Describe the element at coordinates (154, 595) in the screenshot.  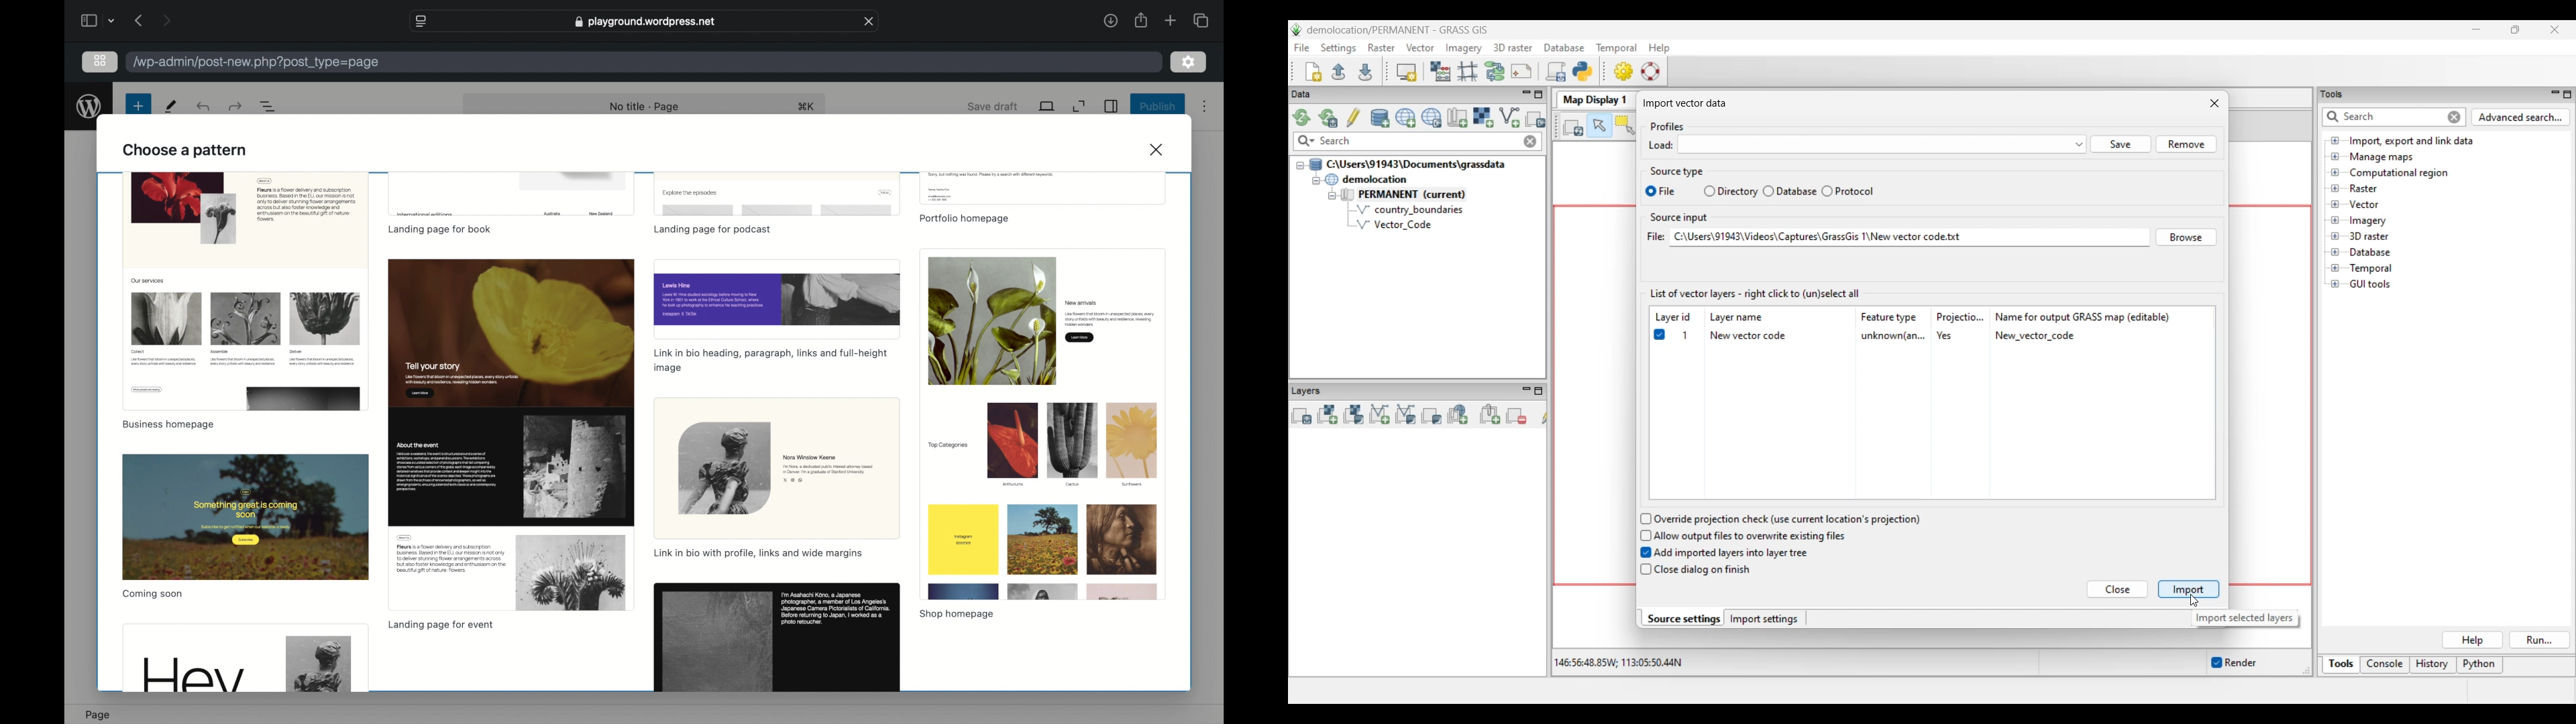
I see `template name` at that location.